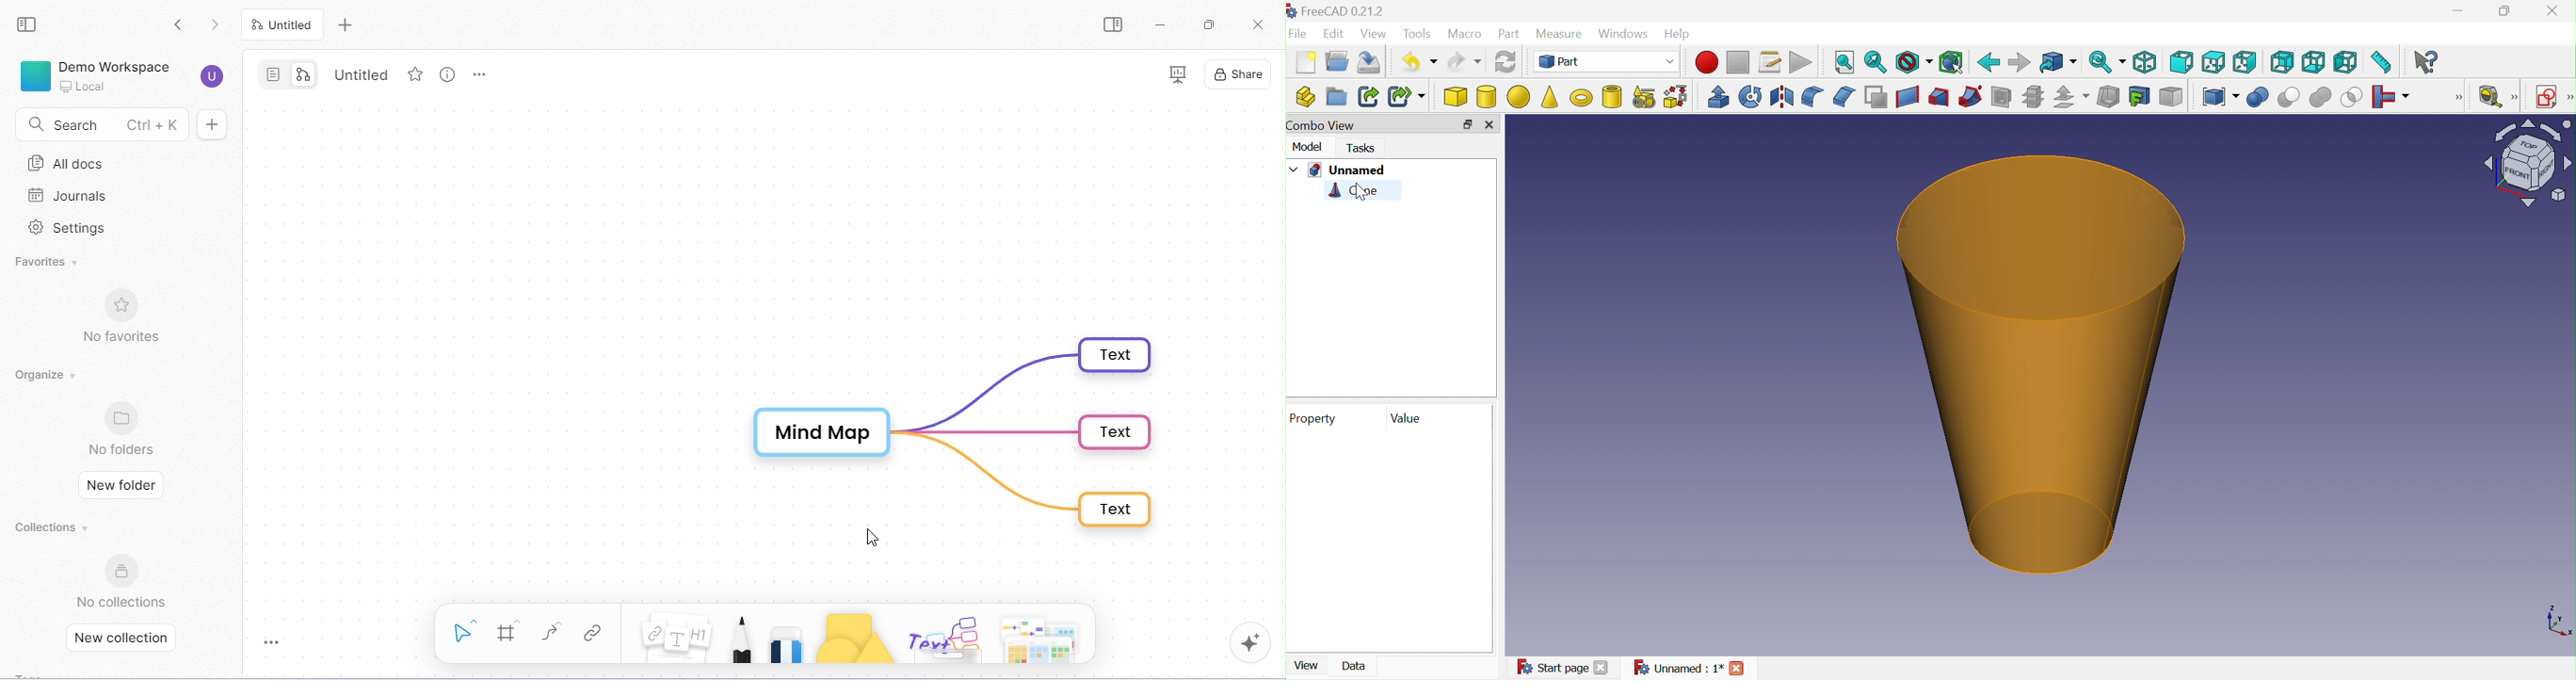 This screenshot has height=700, width=2576. What do you see at coordinates (1356, 665) in the screenshot?
I see `Data` at bounding box center [1356, 665].